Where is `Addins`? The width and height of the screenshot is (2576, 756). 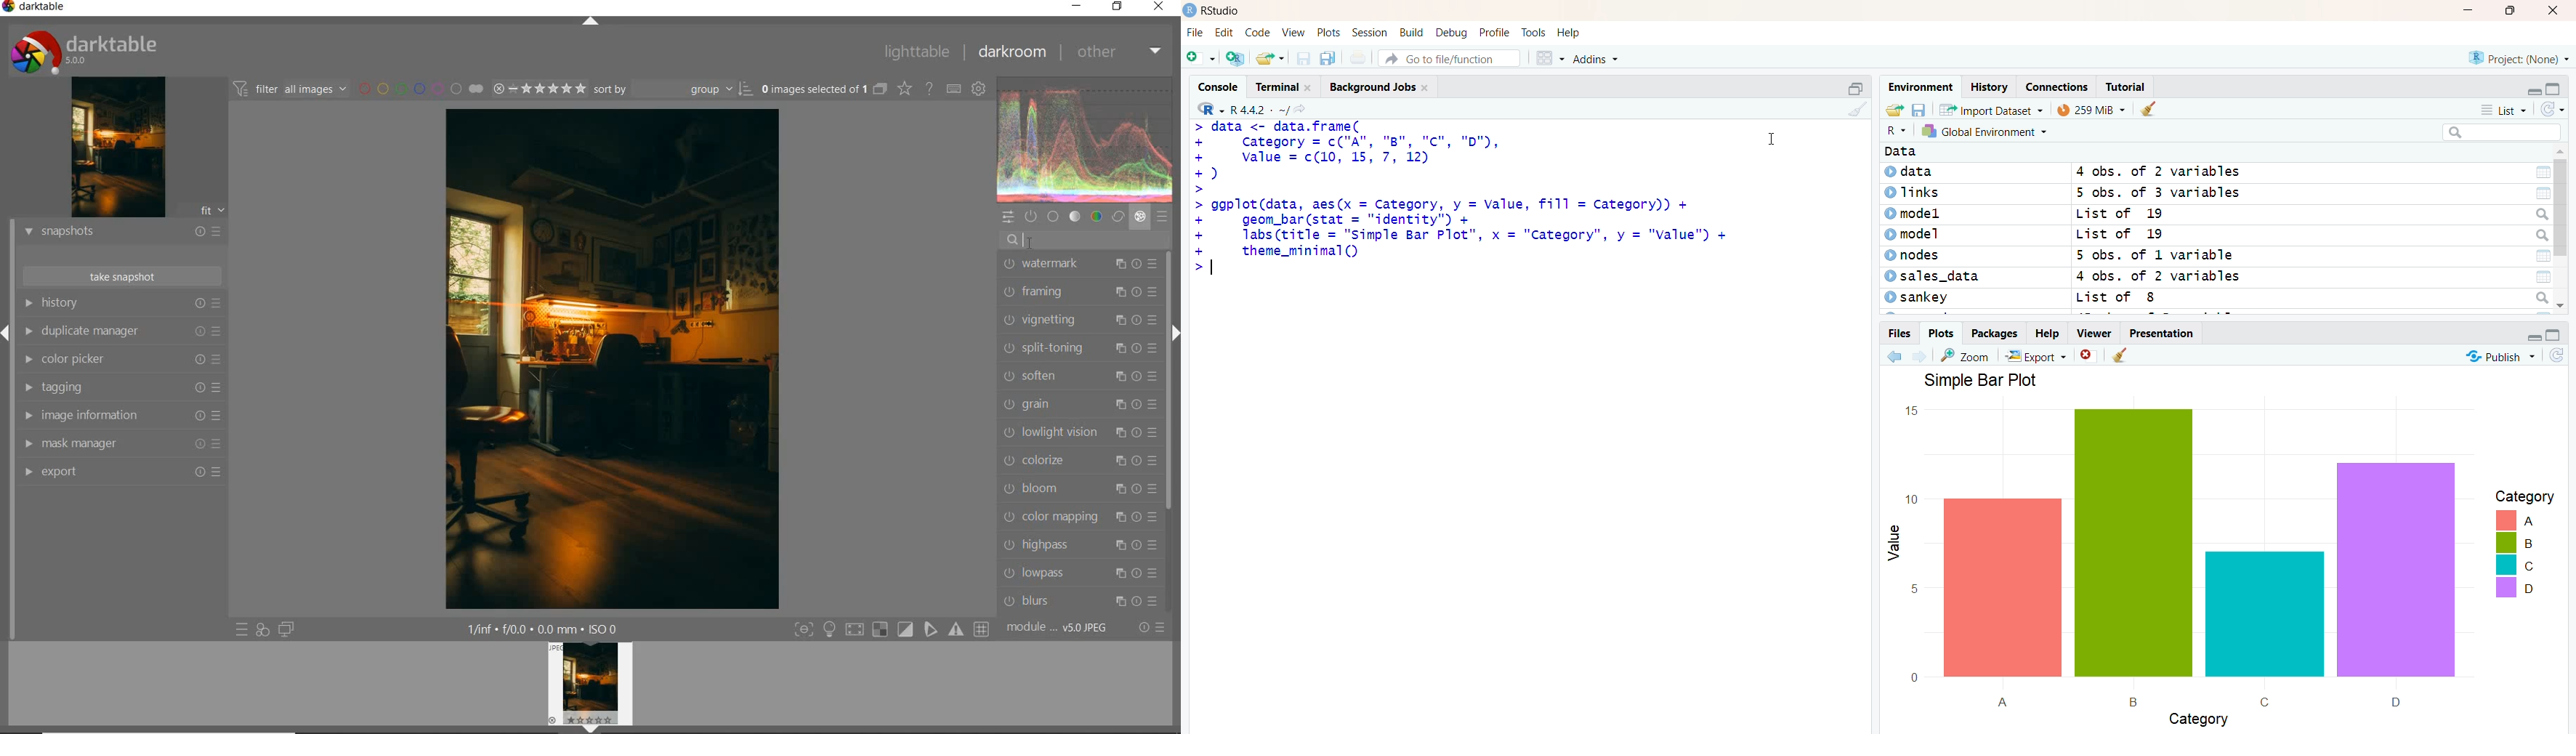 Addins is located at coordinates (1599, 60).